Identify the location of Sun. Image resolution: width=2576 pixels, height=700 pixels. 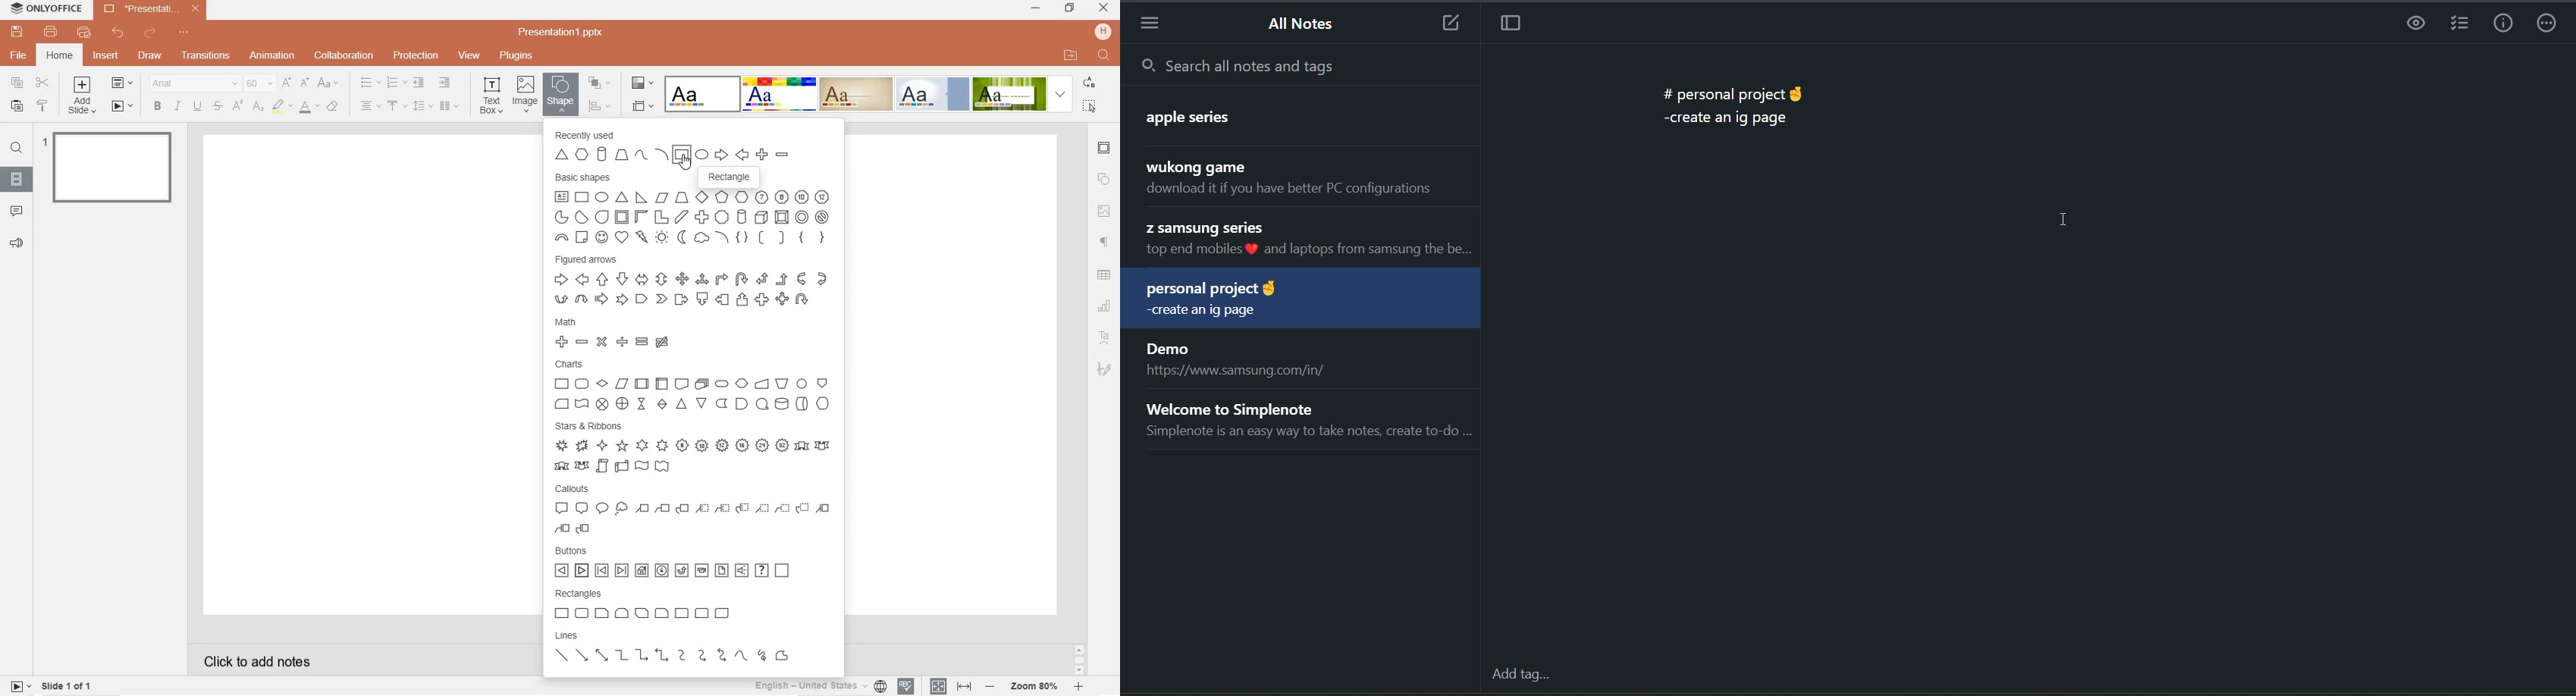
(662, 237).